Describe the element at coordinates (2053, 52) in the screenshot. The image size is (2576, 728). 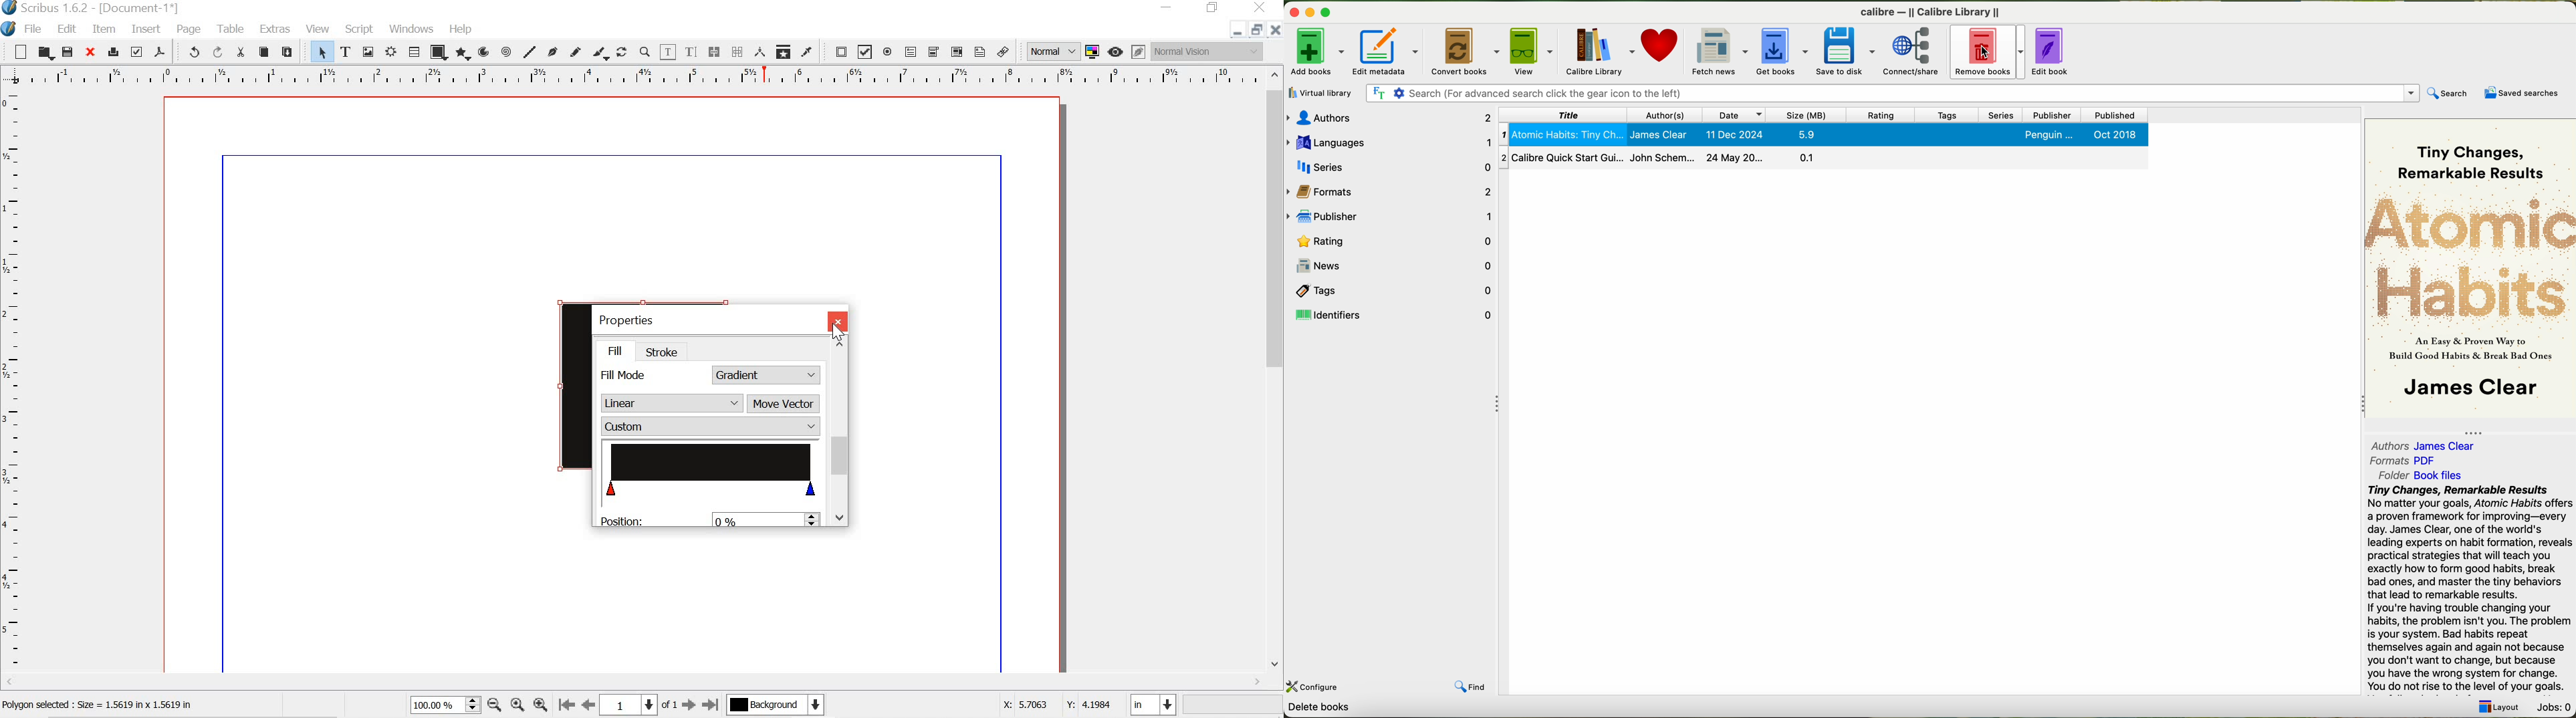
I see `edit books` at that location.